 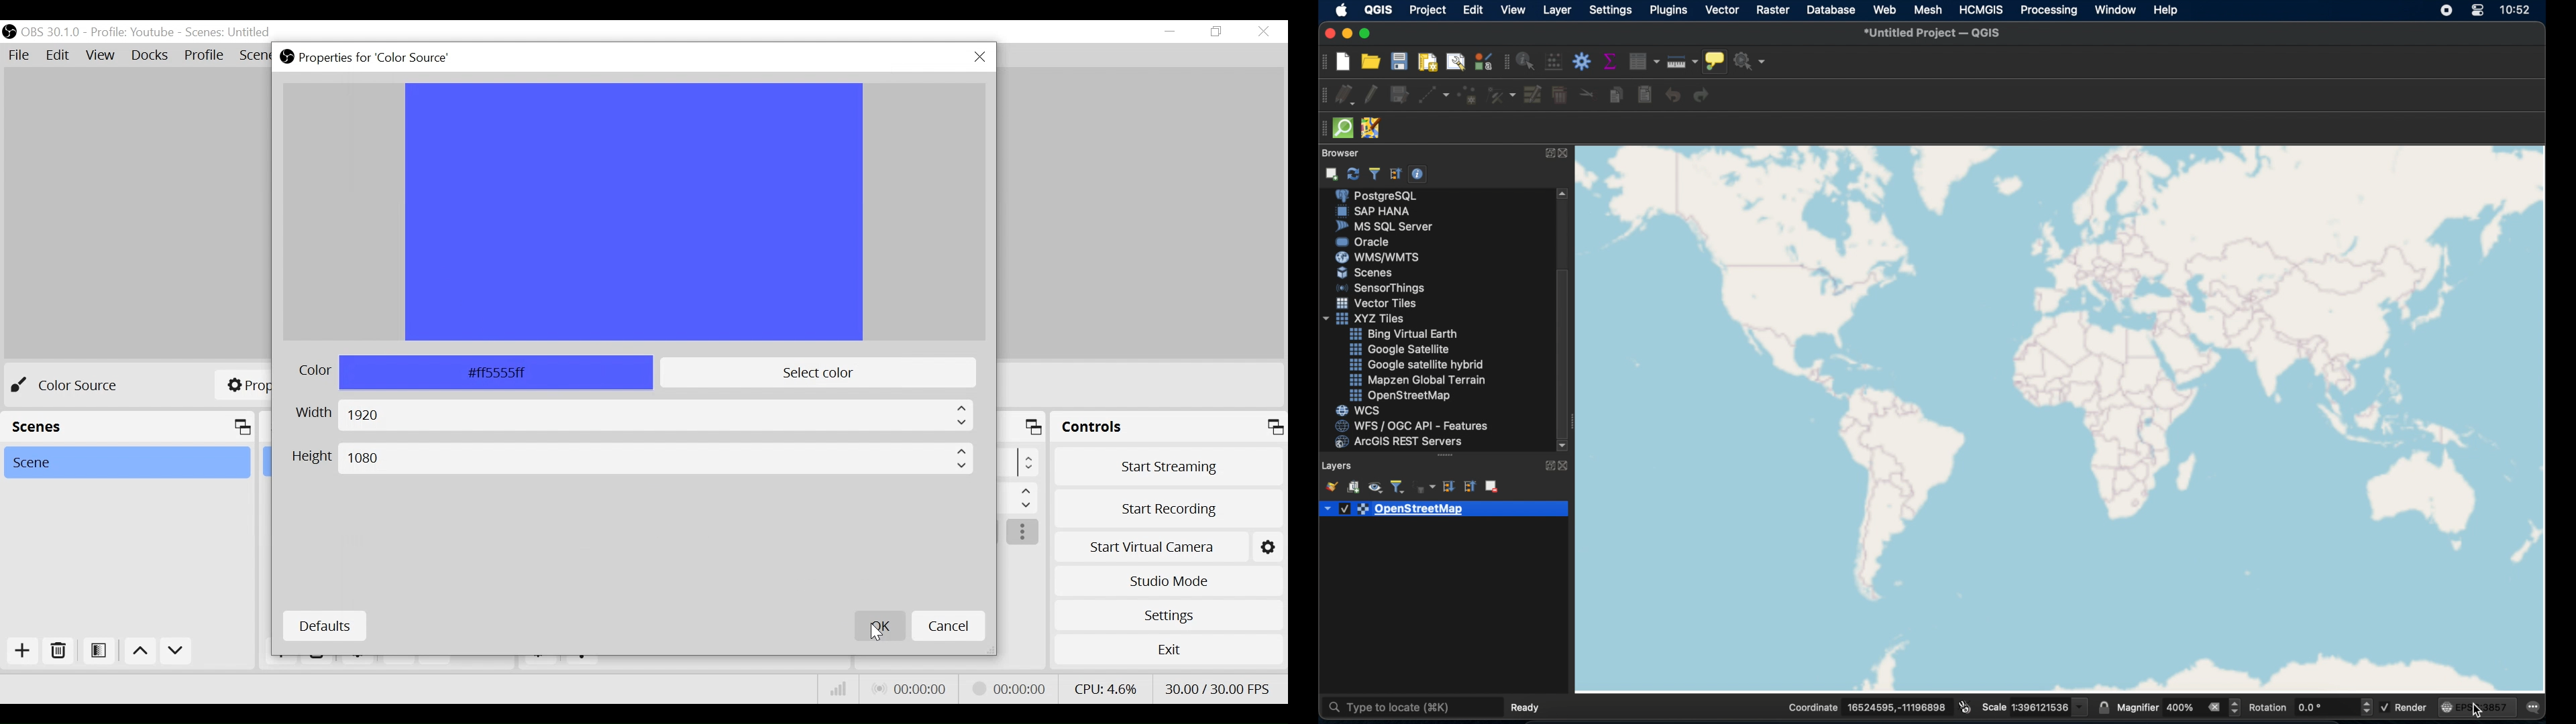 I want to click on No source selected, so click(x=74, y=386).